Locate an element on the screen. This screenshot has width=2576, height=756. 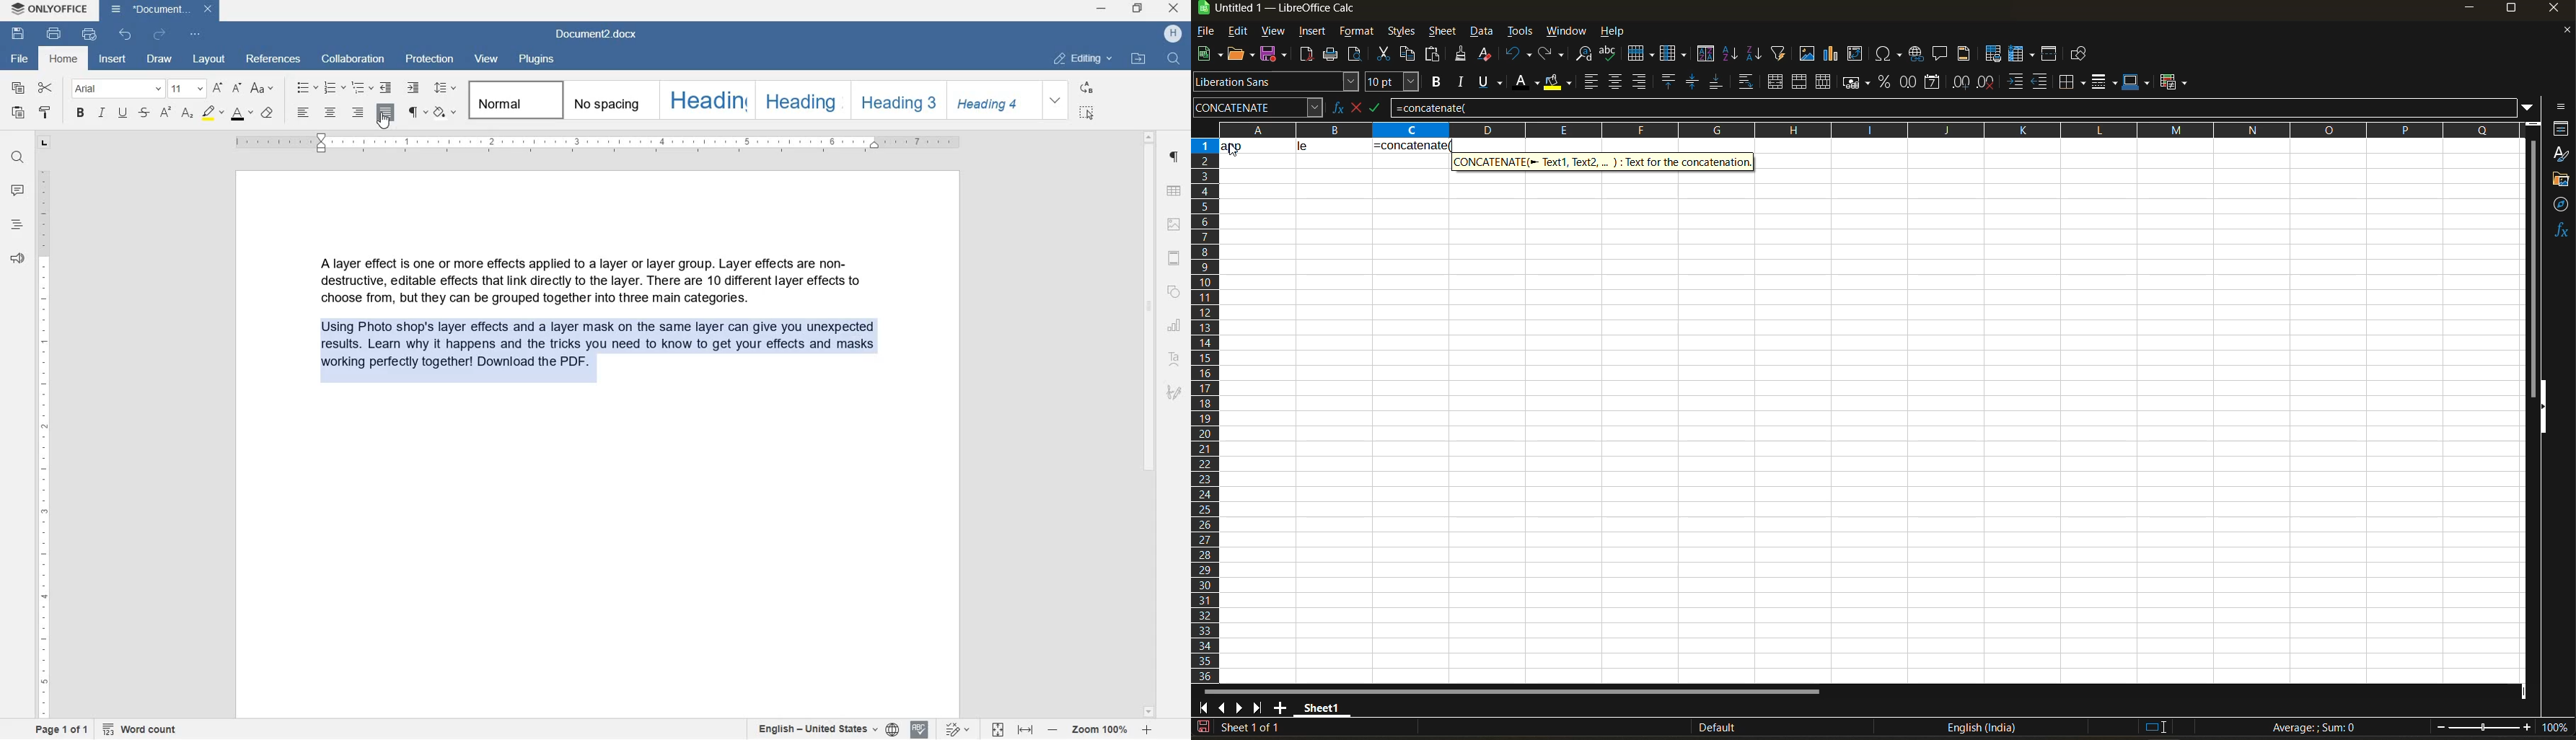
formula is located at coordinates (2318, 729).